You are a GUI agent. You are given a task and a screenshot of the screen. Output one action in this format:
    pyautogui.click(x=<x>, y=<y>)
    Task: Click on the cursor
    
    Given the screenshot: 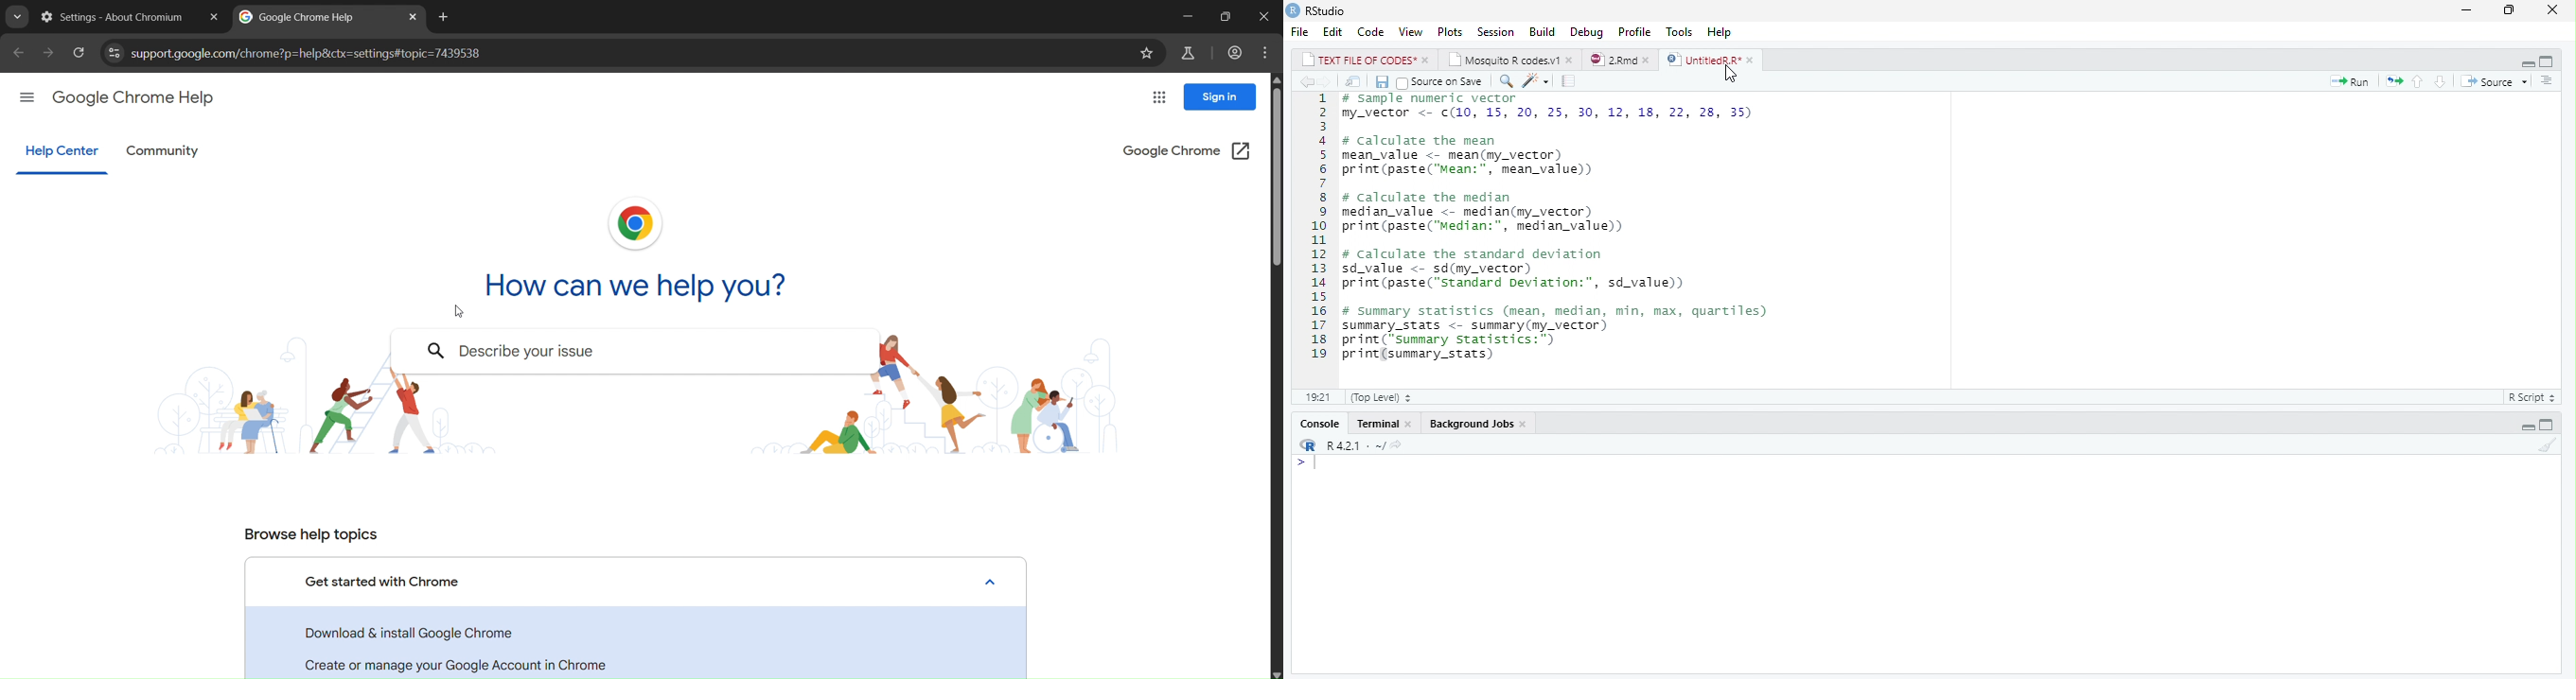 What is the action you would take?
    pyautogui.click(x=1737, y=77)
    